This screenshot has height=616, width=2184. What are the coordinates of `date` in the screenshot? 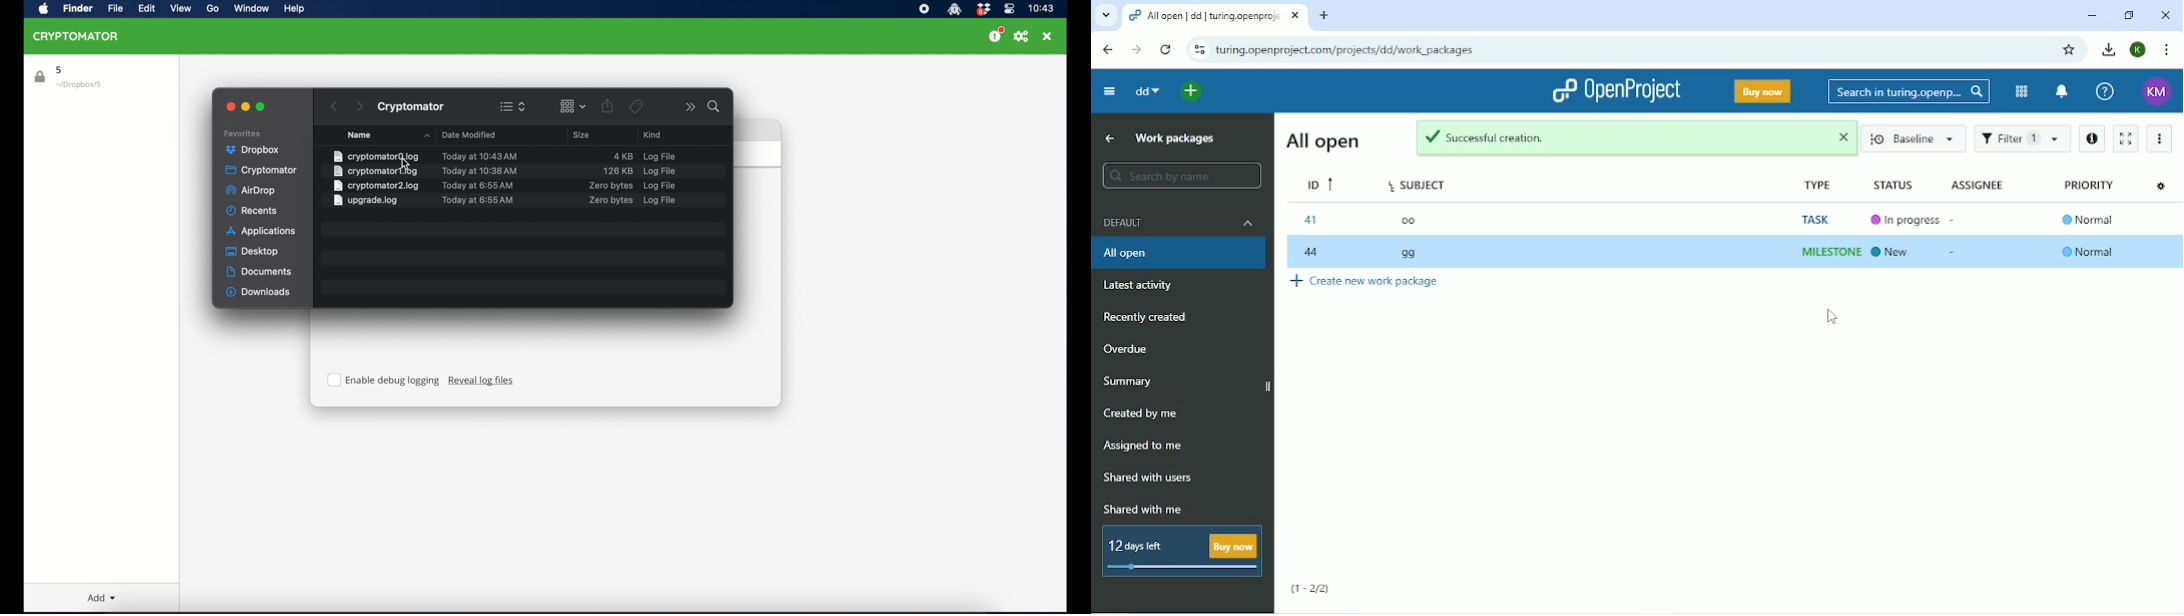 It's located at (478, 185).